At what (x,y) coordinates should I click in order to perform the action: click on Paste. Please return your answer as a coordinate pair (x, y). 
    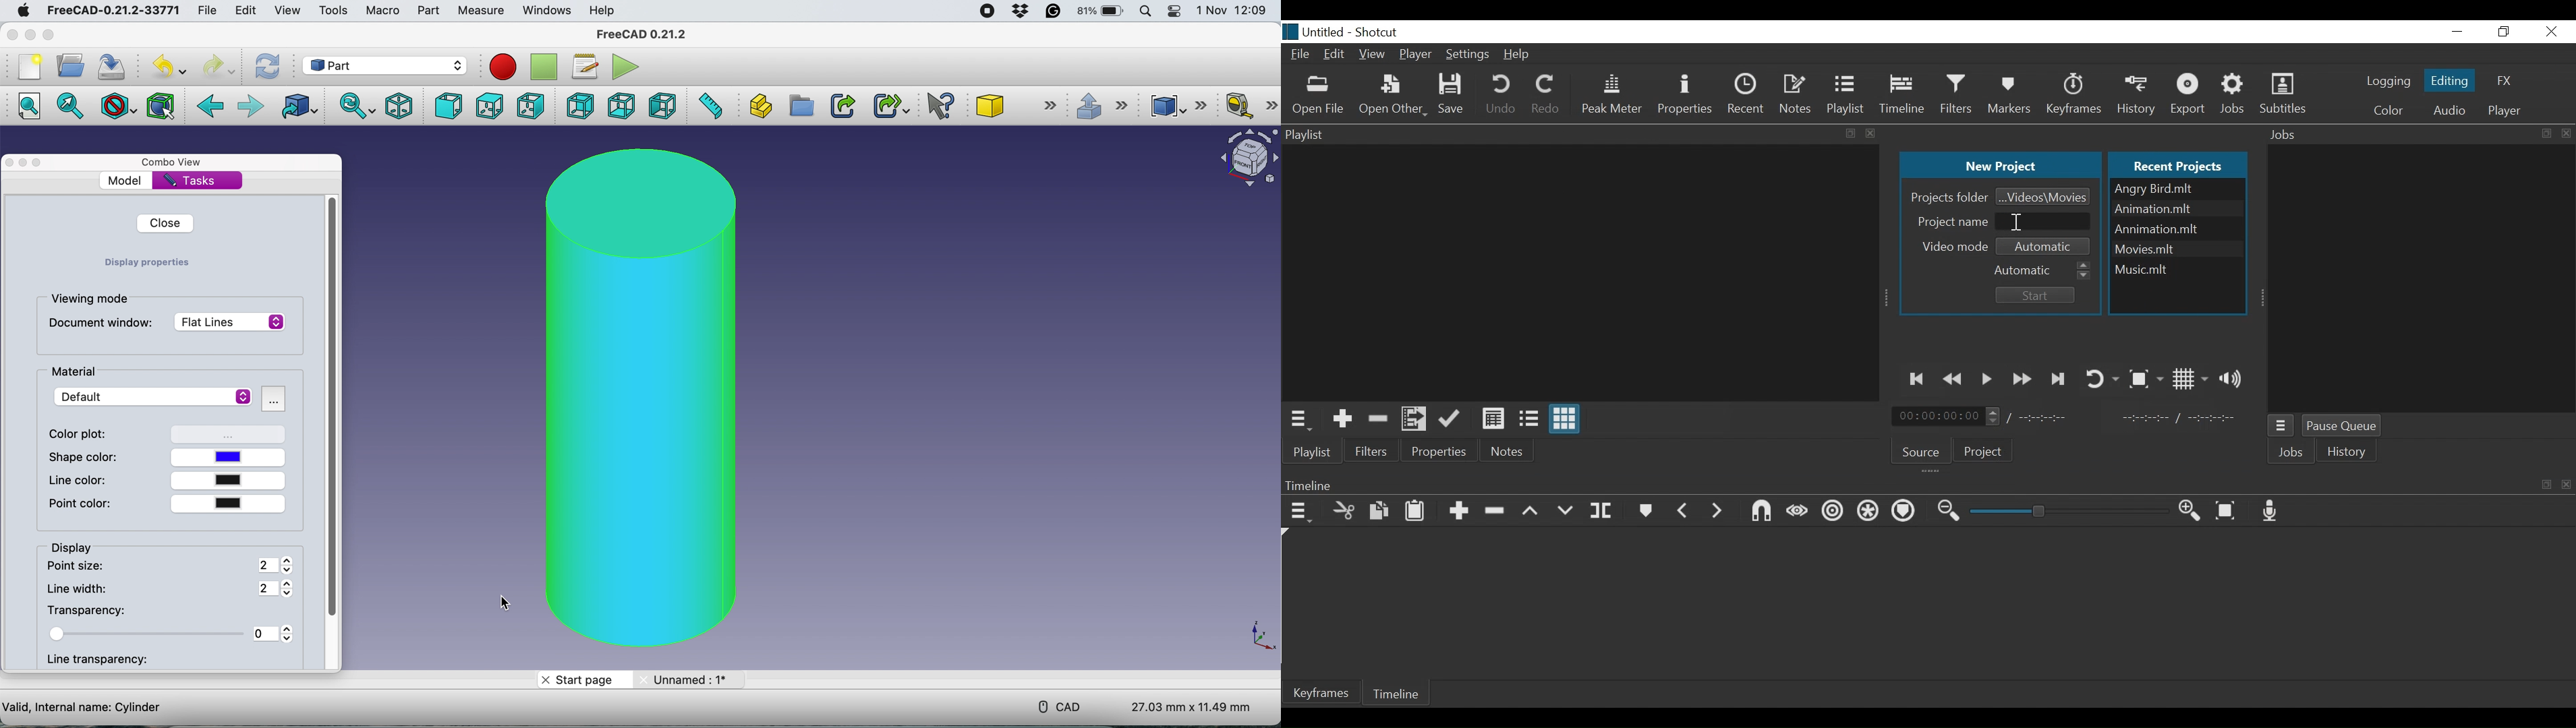
    Looking at the image, I should click on (1415, 510).